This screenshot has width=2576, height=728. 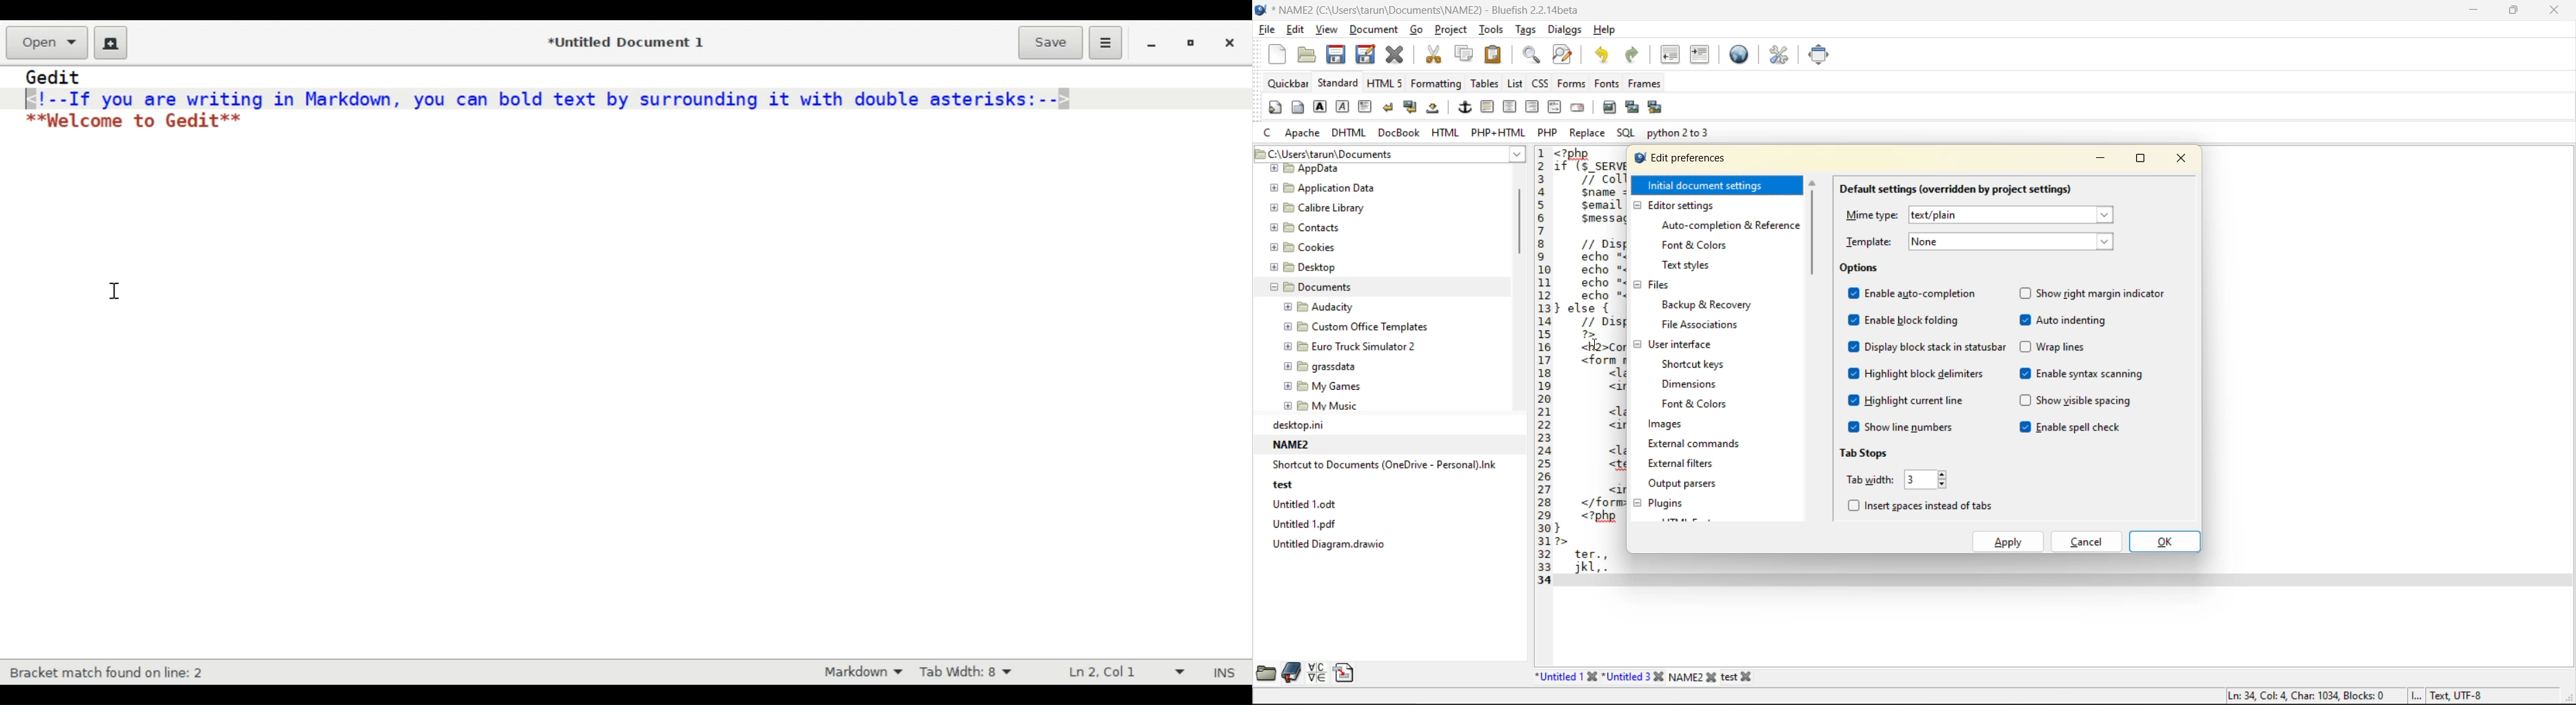 What do you see at coordinates (1691, 159) in the screenshot?
I see `edit preferences` at bounding box center [1691, 159].